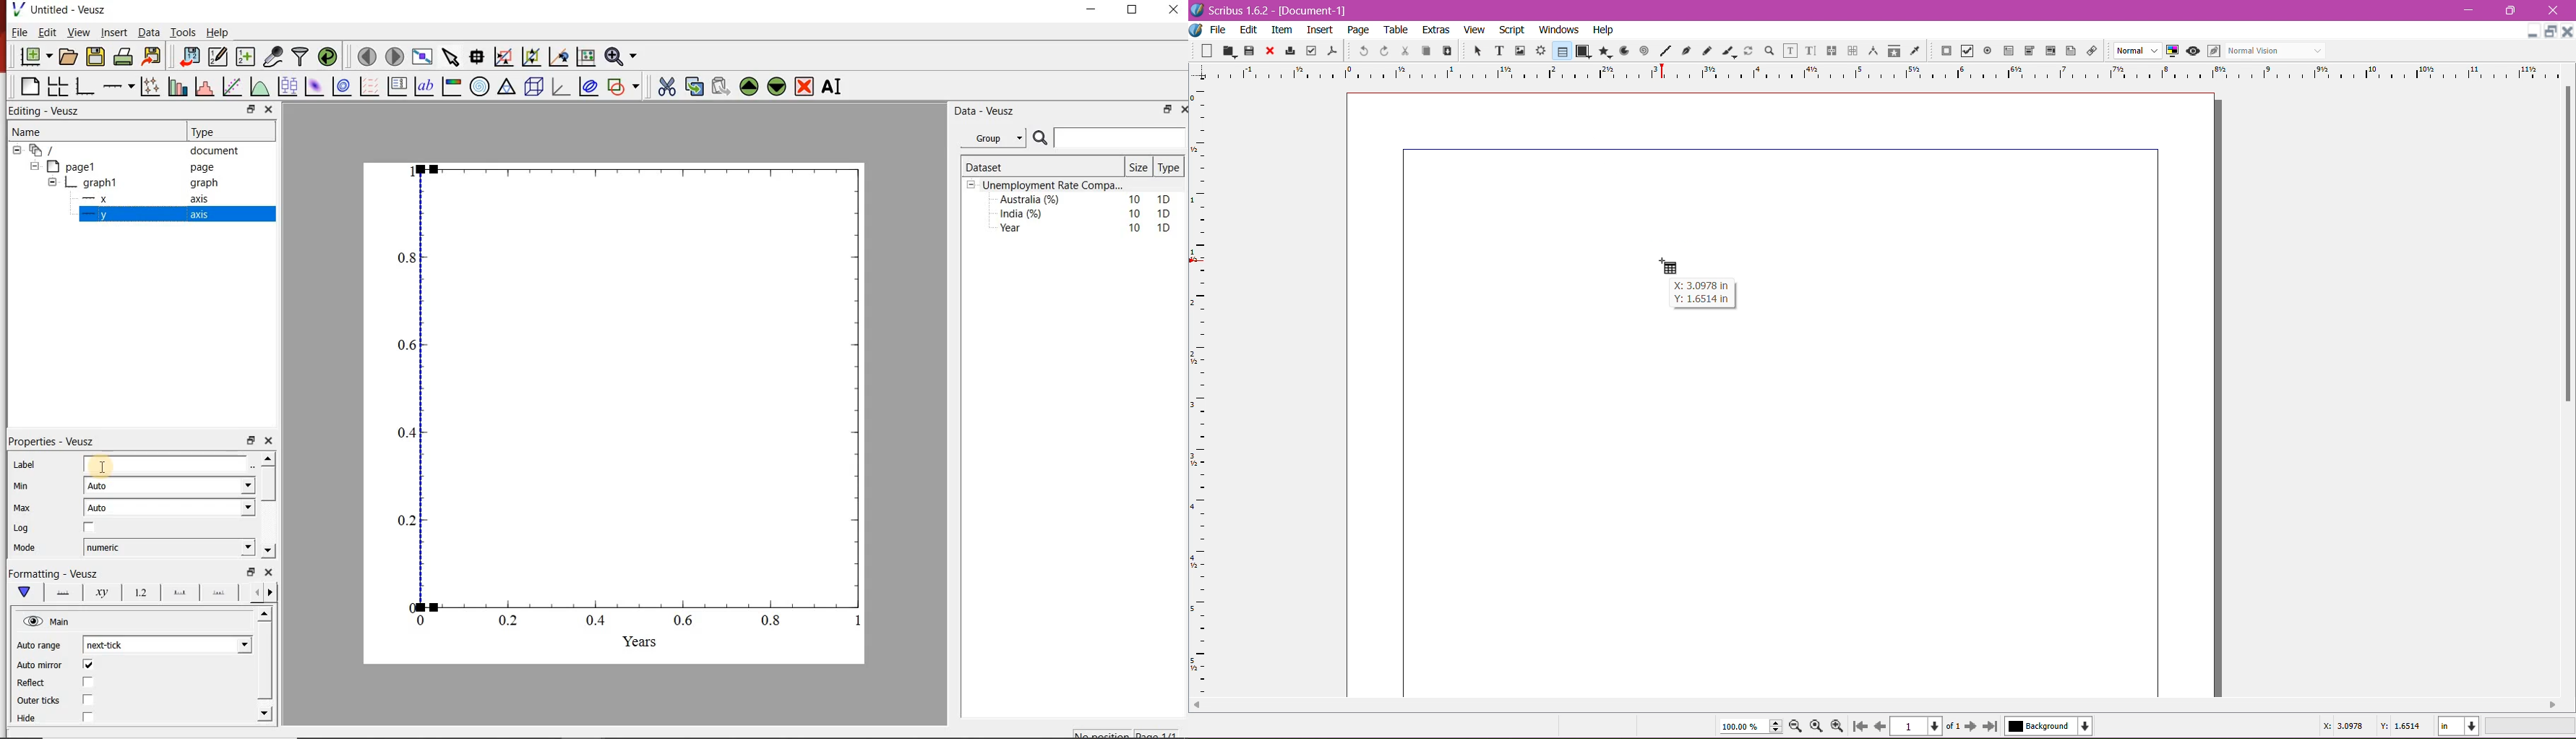  I want to click on 100.00 %, so click(1751, 727).